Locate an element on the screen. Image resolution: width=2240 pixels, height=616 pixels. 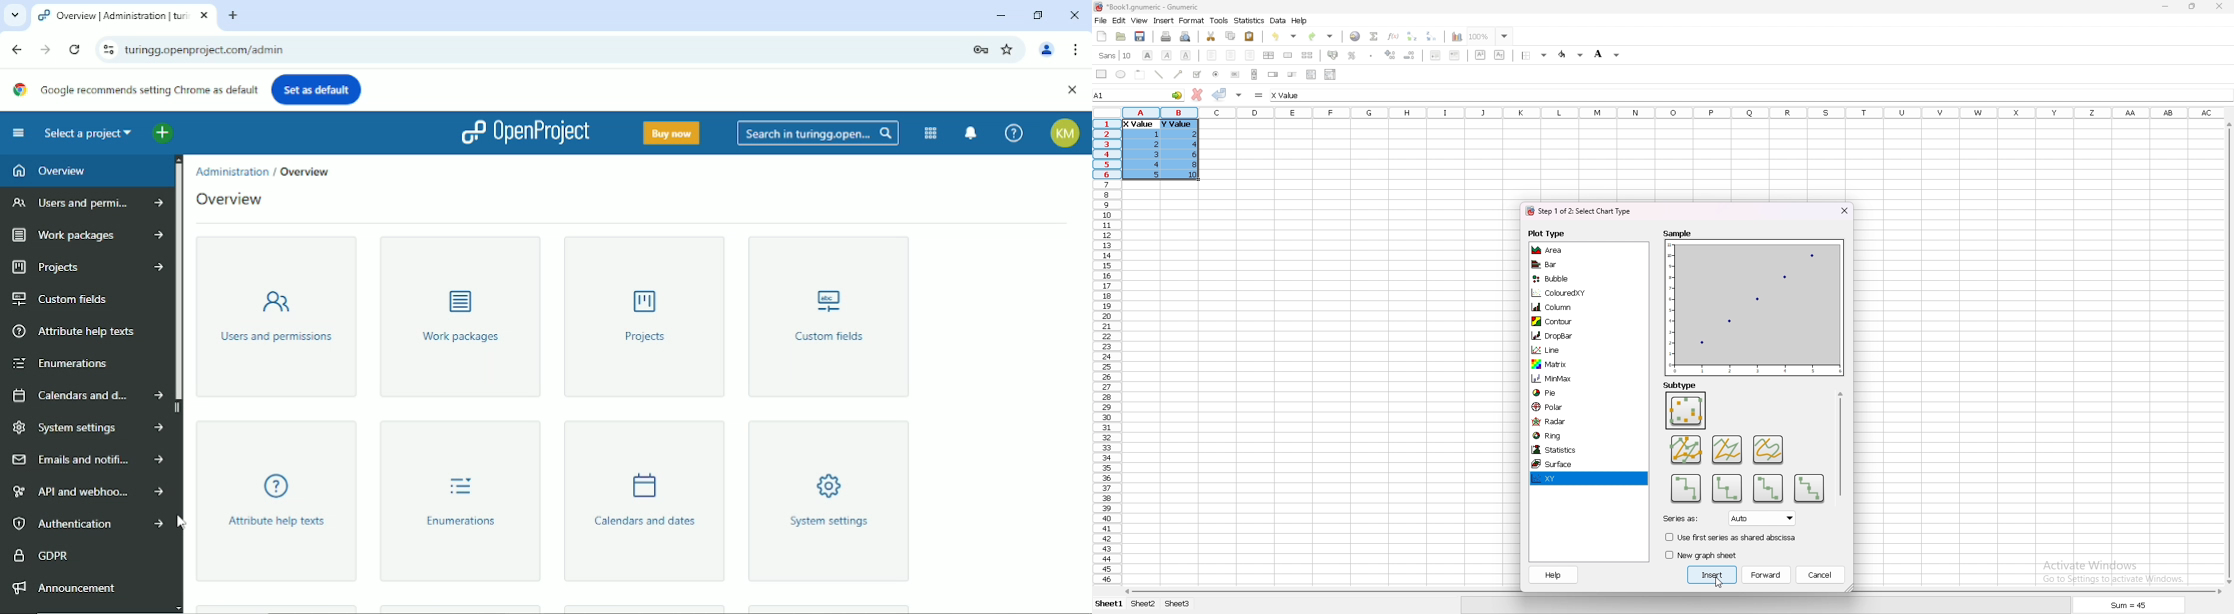
sheet 1 is located at coordinates (1110, 604).